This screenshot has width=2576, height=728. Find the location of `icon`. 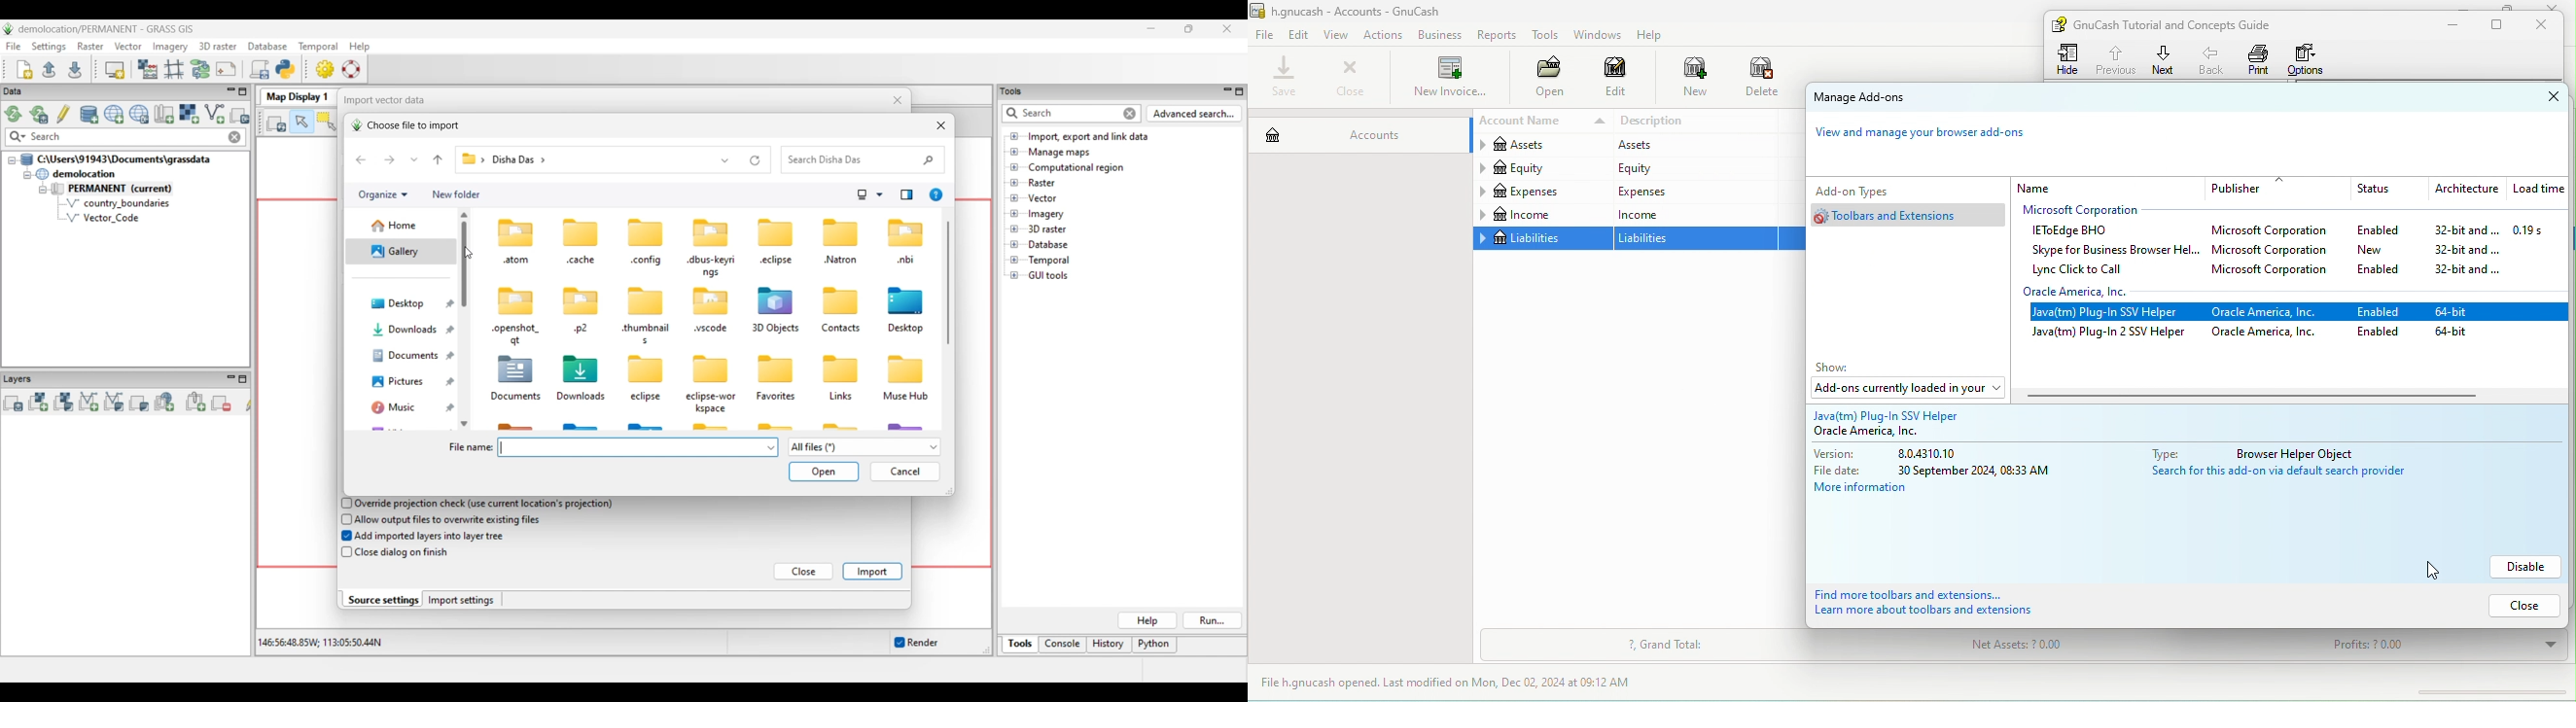

icon is located at coordinates (778, 300).